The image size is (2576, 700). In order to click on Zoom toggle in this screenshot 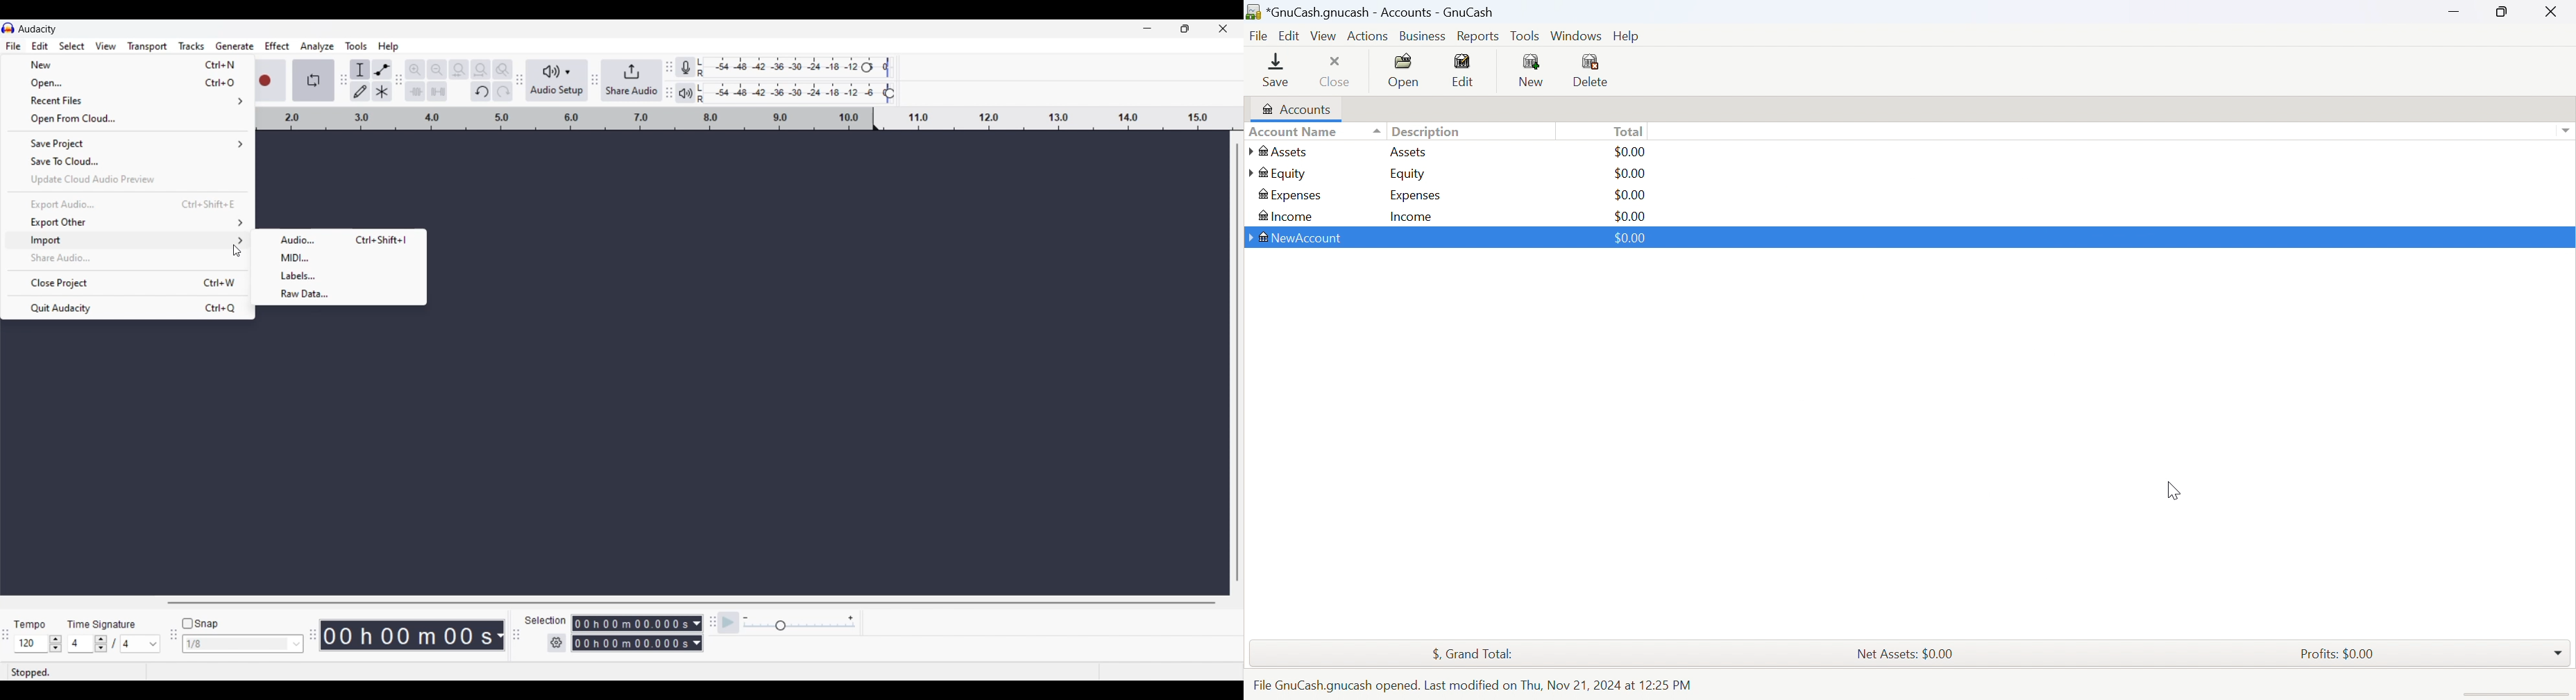, I will do `click(503, 67)`.